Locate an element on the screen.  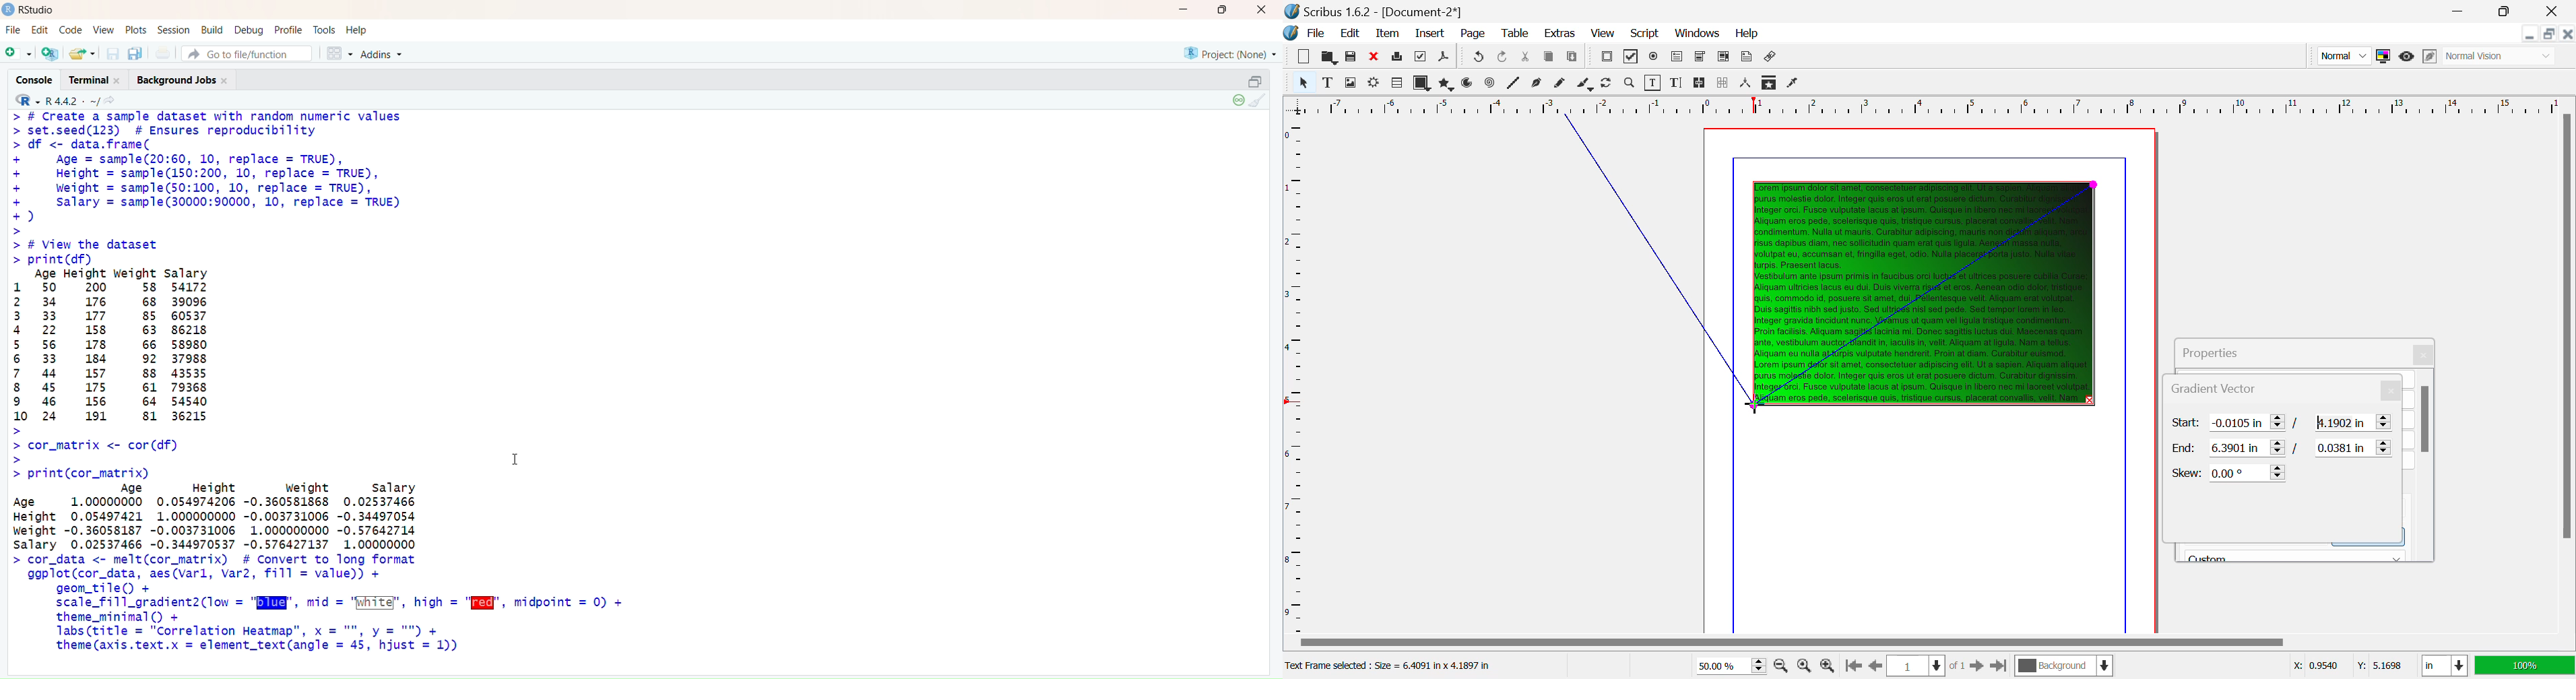
Minimize is located at coordinates (1184, 10).